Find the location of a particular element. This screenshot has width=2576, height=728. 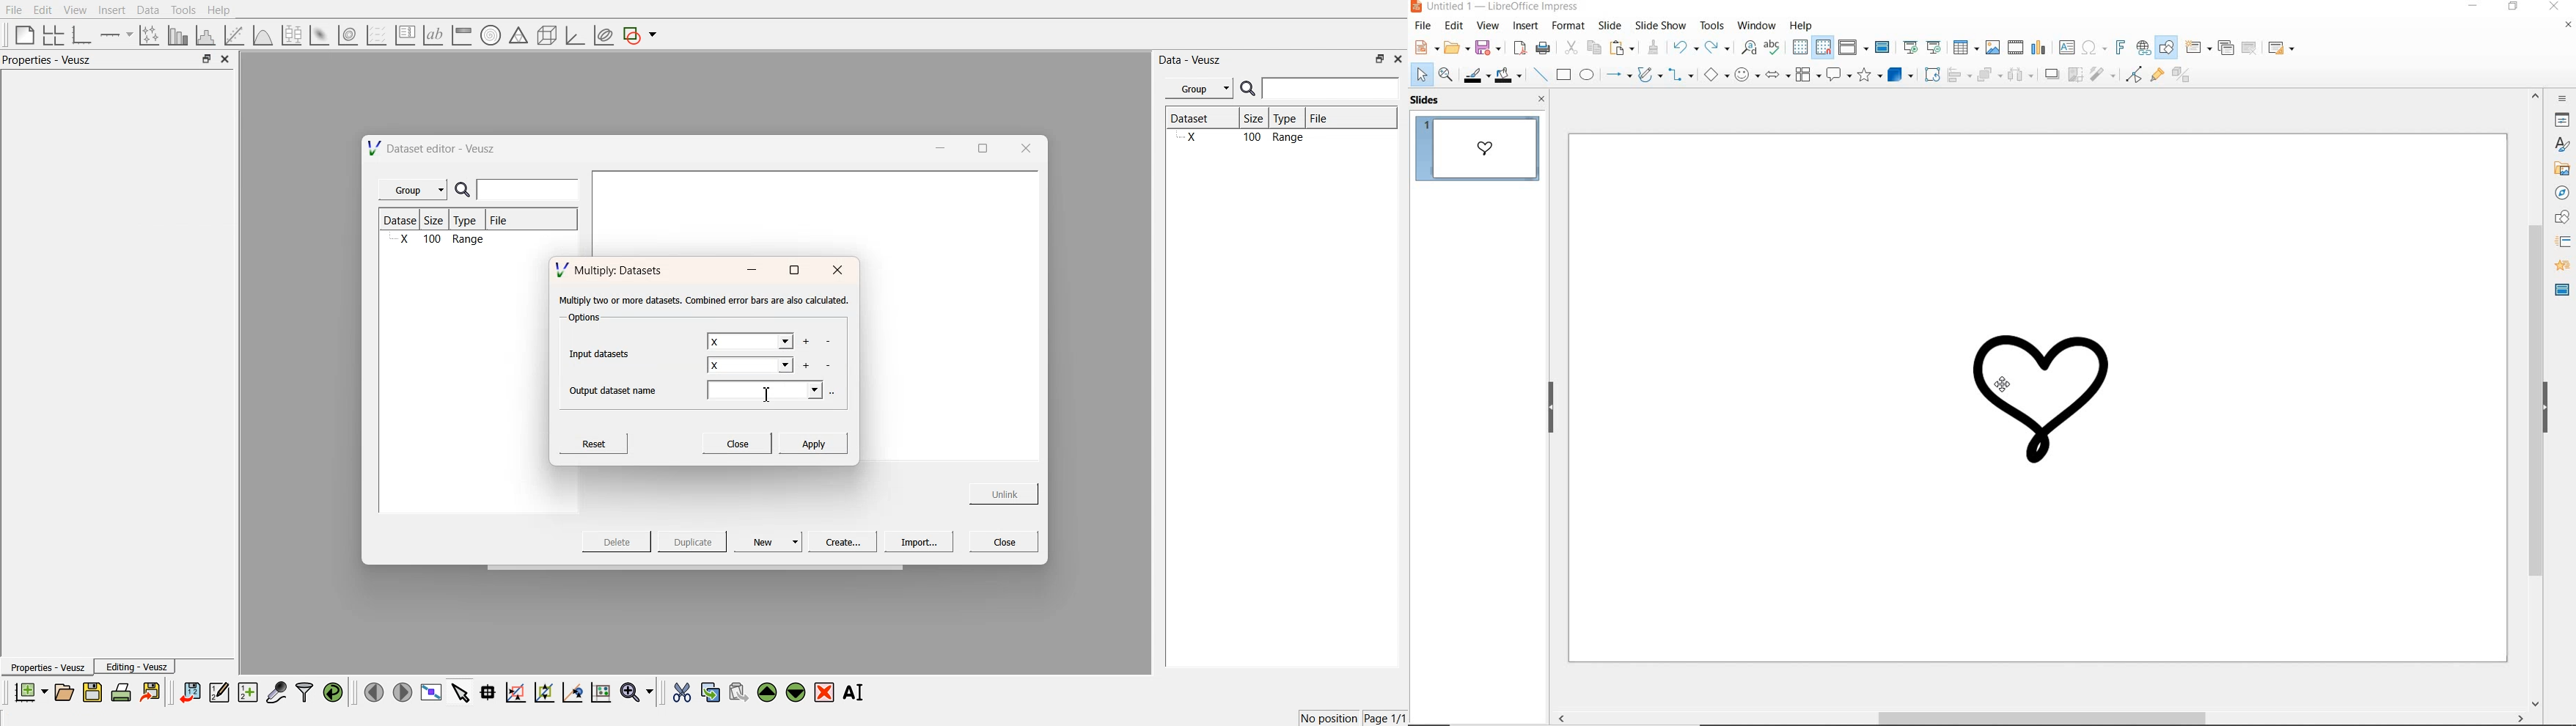

Tools is located at coordinates (182, 10).